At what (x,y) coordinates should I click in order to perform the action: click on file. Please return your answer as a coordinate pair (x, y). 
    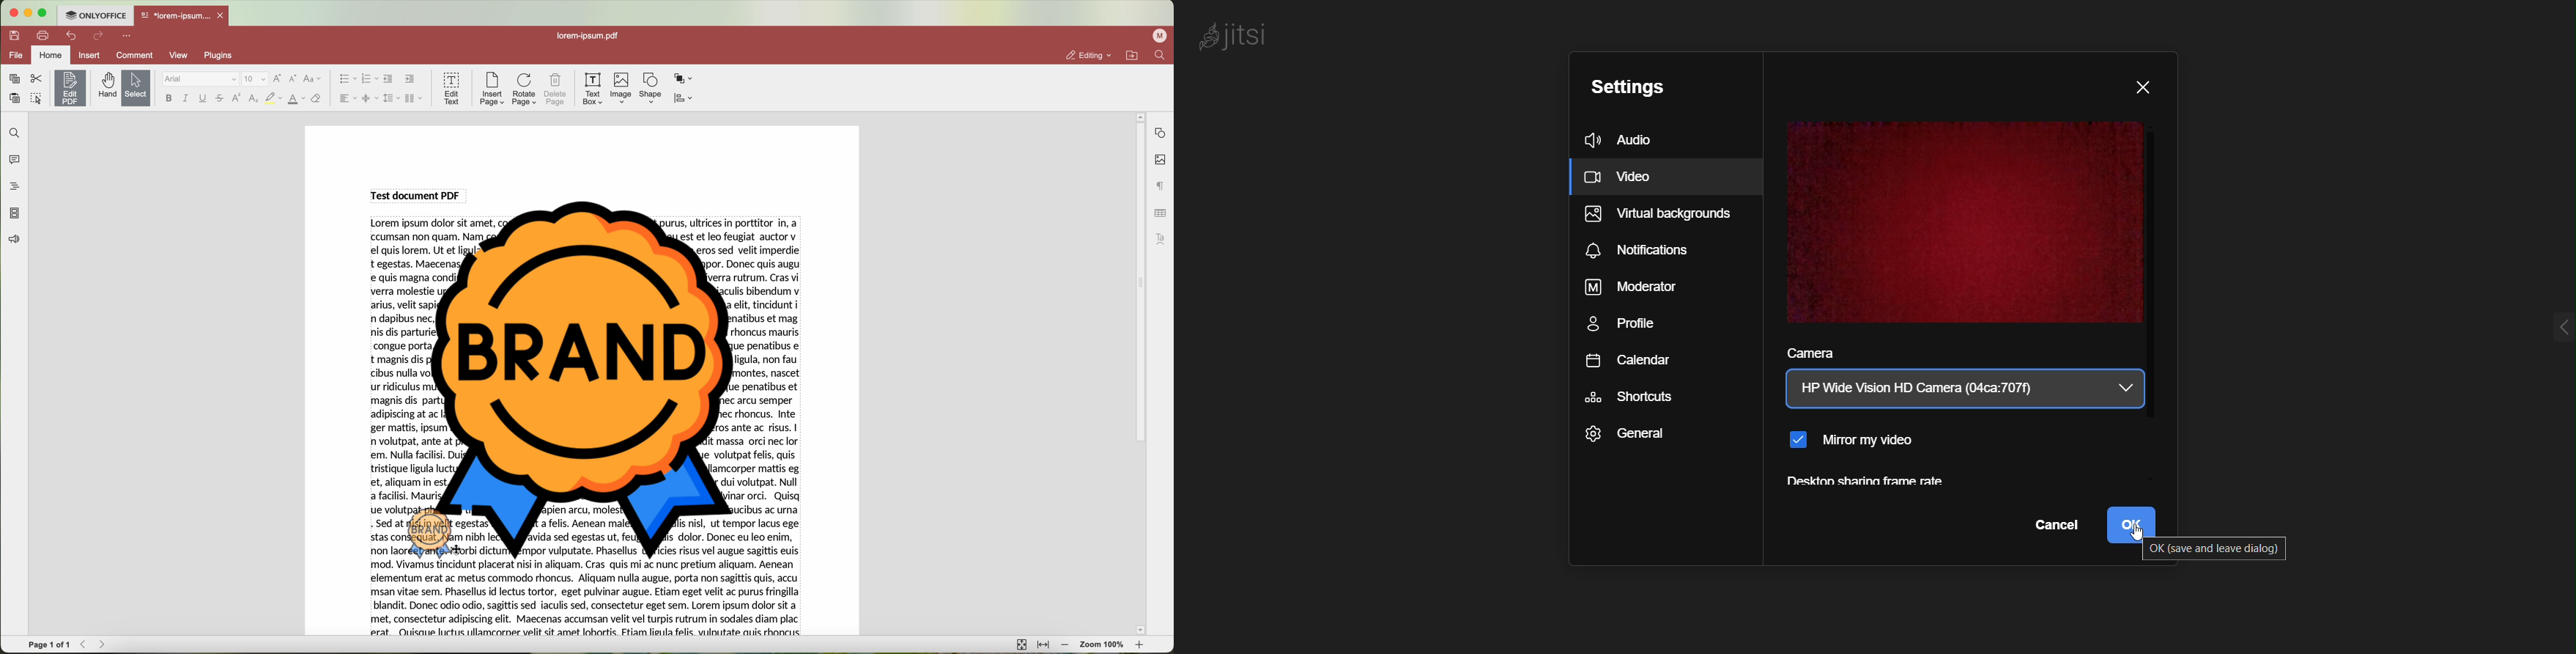
    Looking at the image, I should click on (14, 56).